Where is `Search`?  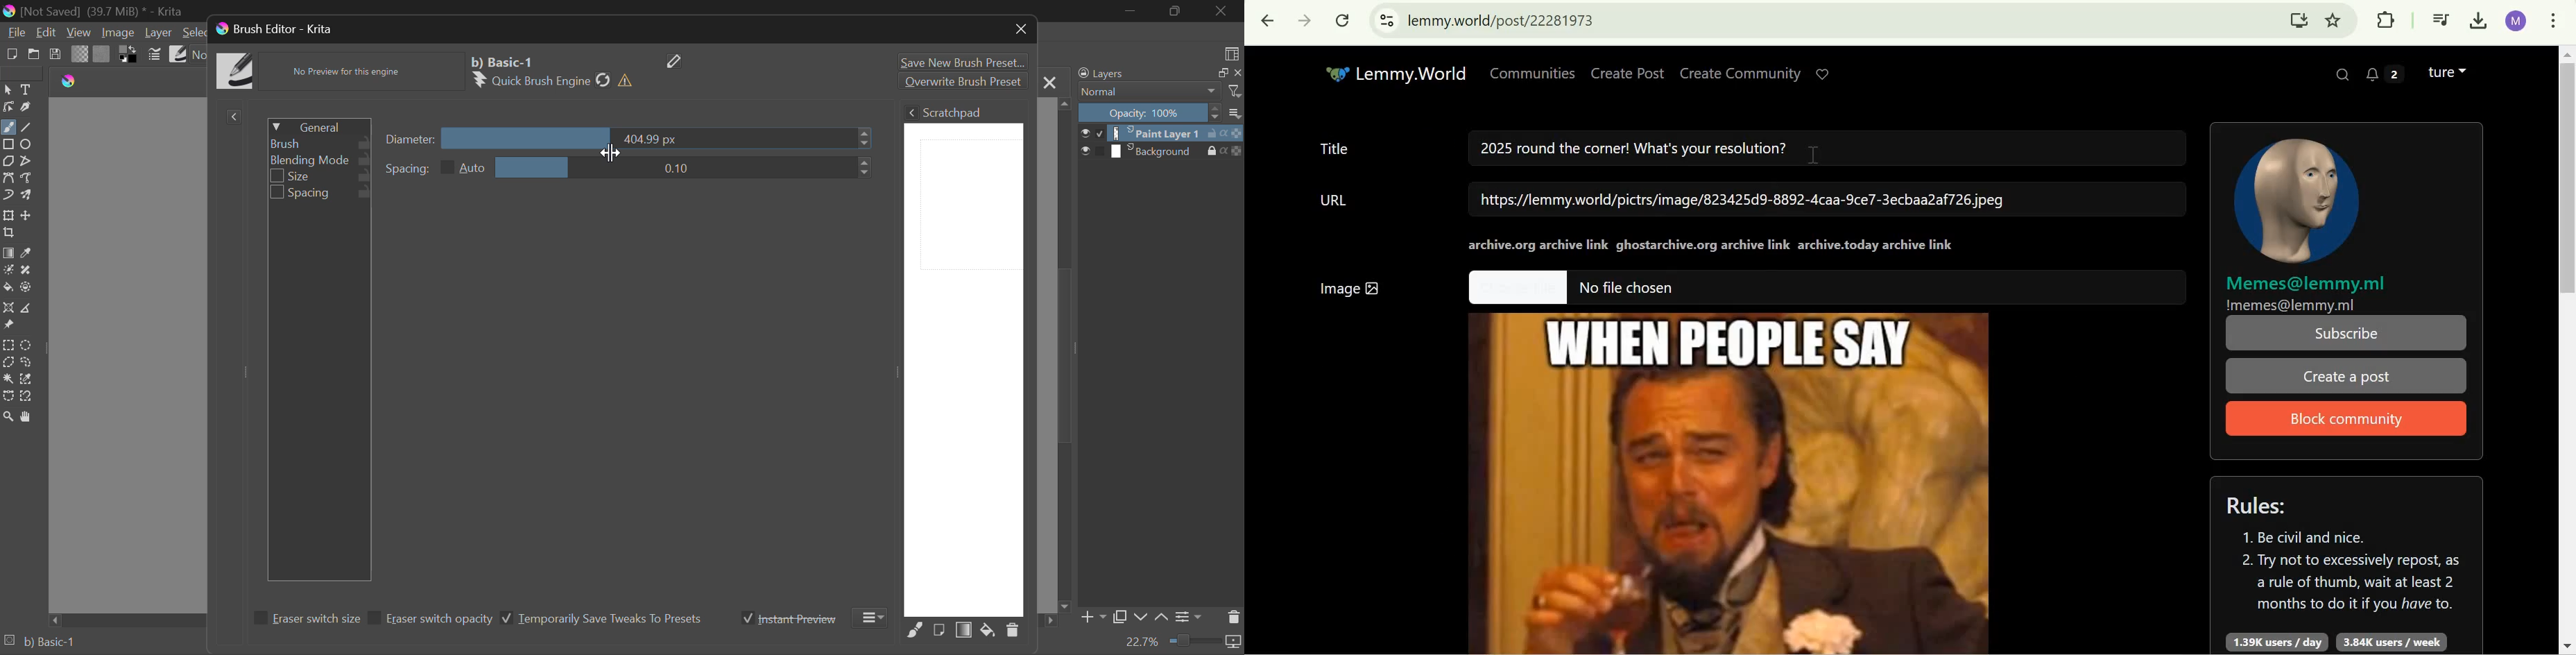 Search is located at coordinates (2343, 73).